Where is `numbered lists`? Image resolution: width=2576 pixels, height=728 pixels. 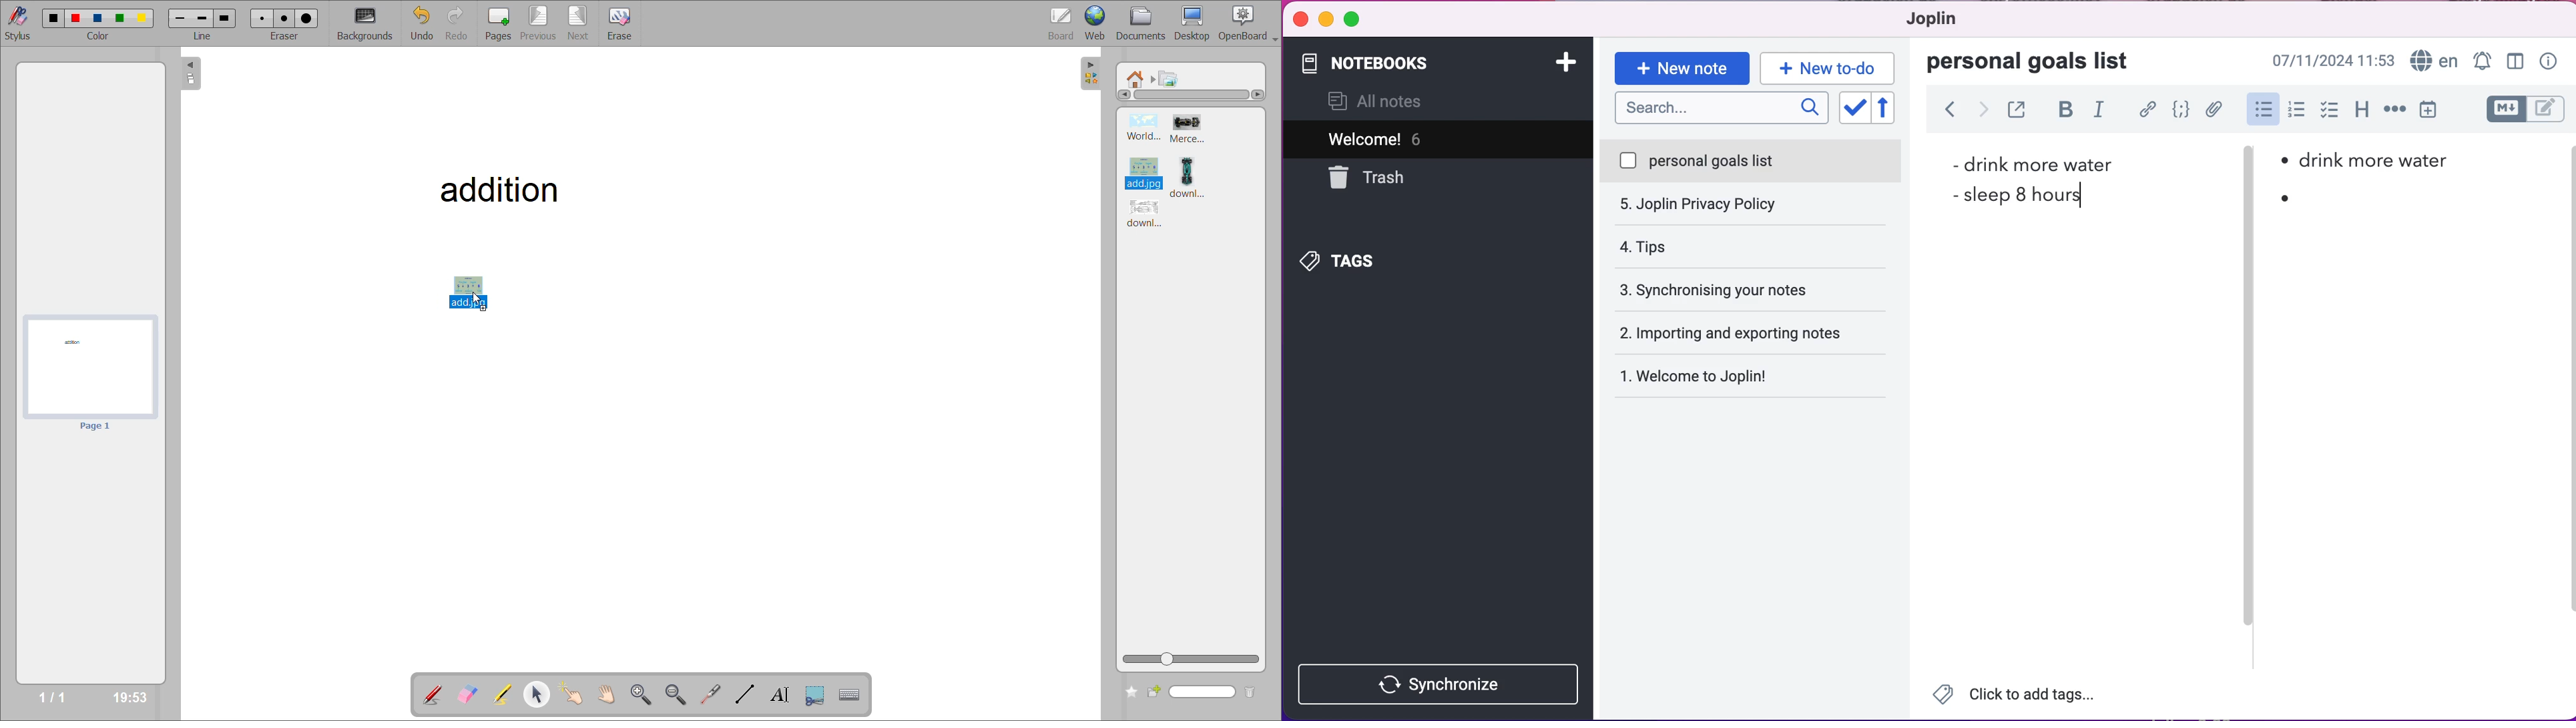 numbered lists is located at coordinates (2297, 112).